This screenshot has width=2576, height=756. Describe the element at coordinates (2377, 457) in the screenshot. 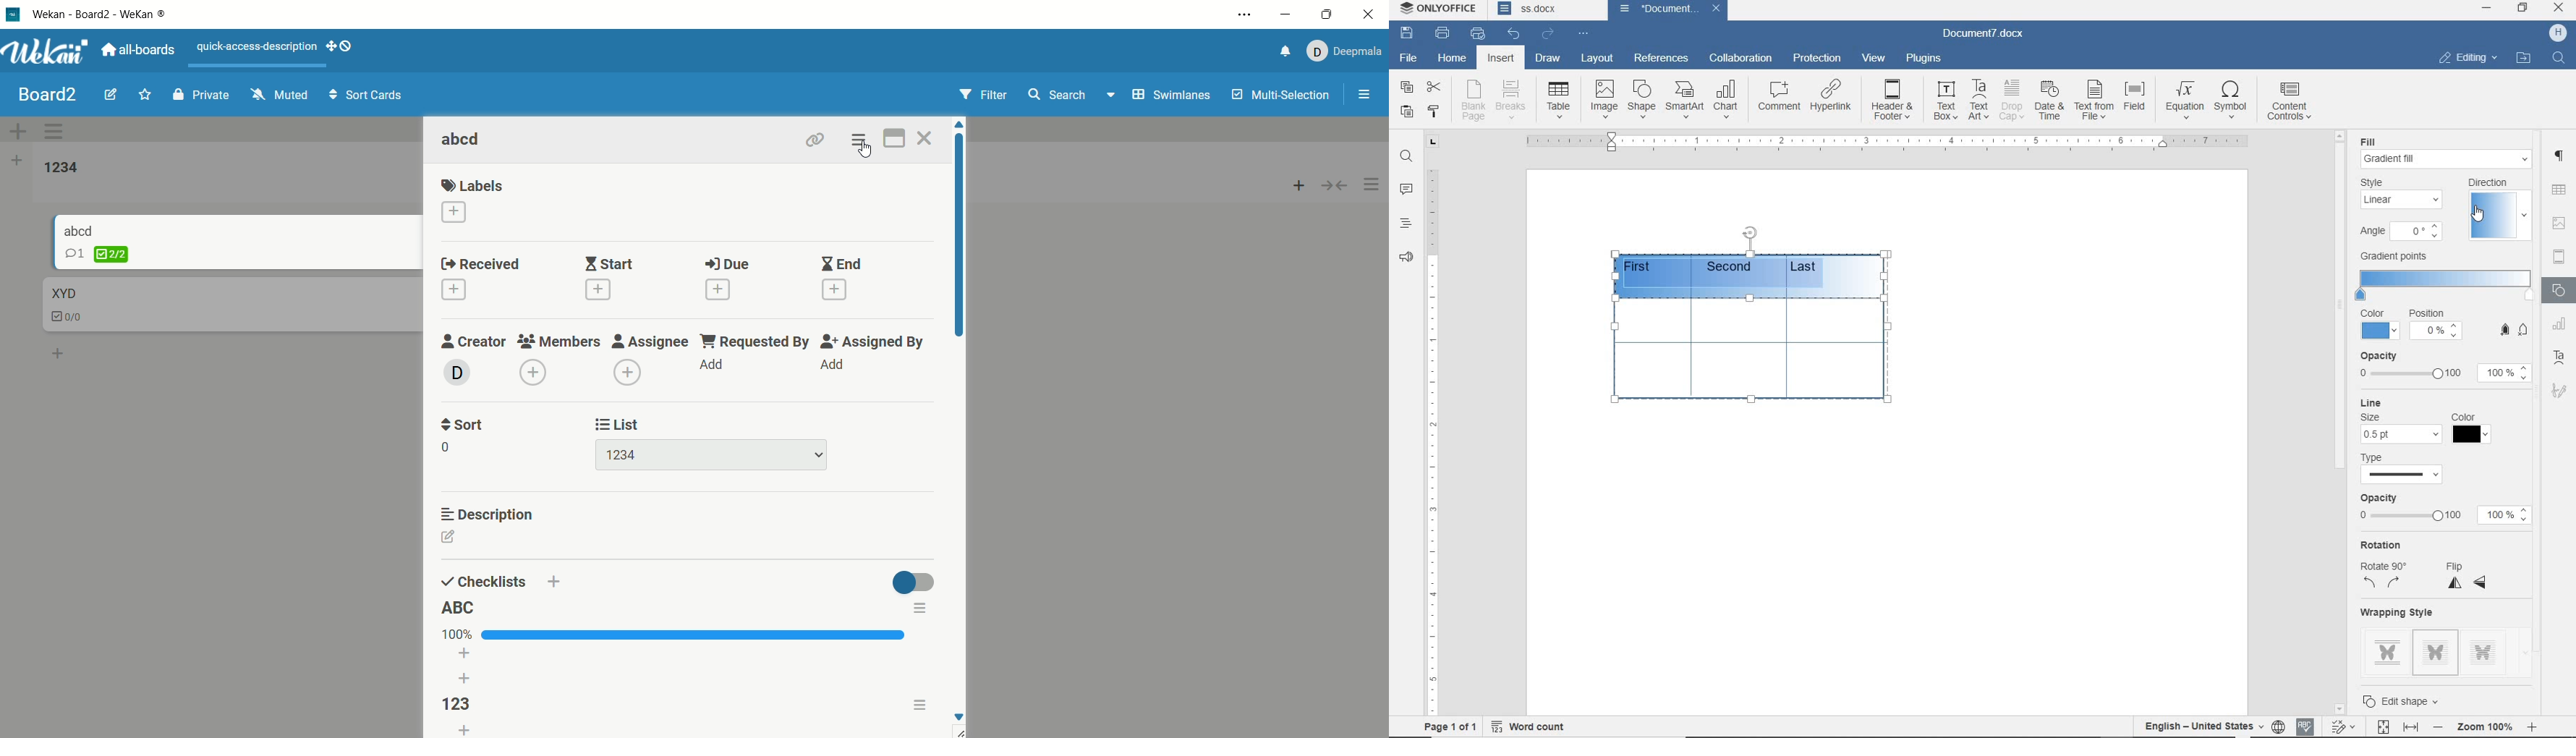

I see `type` at that location.